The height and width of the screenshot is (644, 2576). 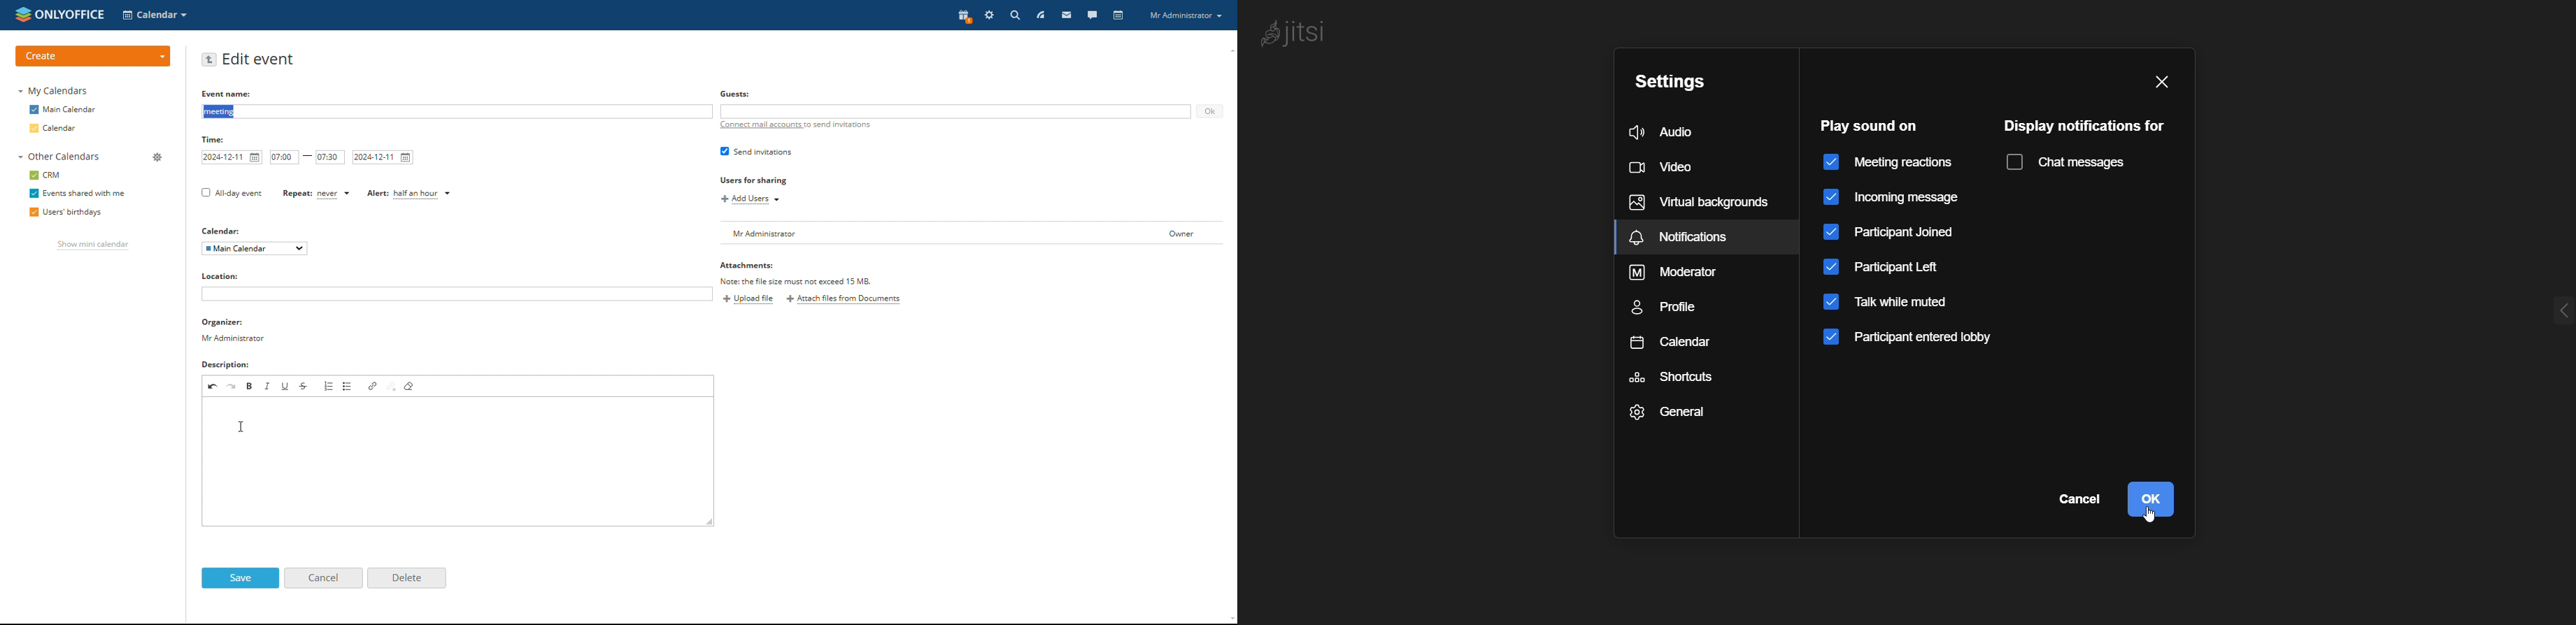 I want to click on talk, so click(x=1093, y=14).